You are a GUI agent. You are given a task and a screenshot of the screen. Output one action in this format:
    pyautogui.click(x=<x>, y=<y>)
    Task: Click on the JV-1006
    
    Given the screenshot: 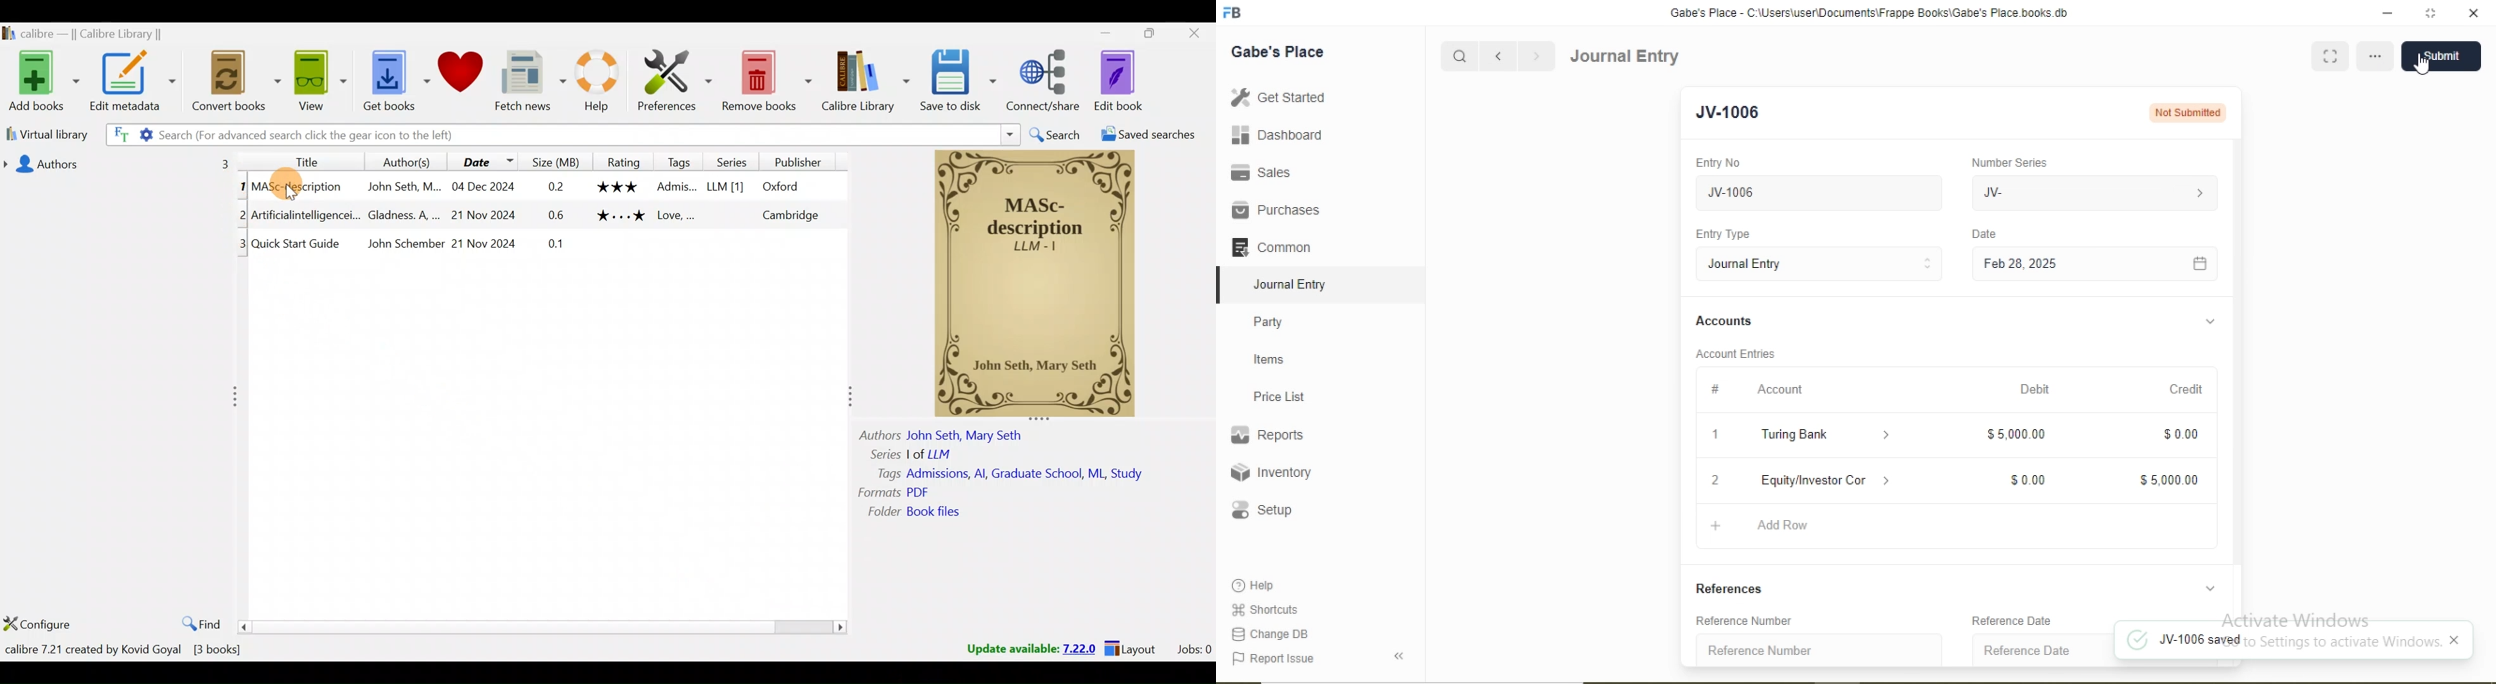 What is the action you would take?
    pyautogui.click(x=1736, y=113)
    